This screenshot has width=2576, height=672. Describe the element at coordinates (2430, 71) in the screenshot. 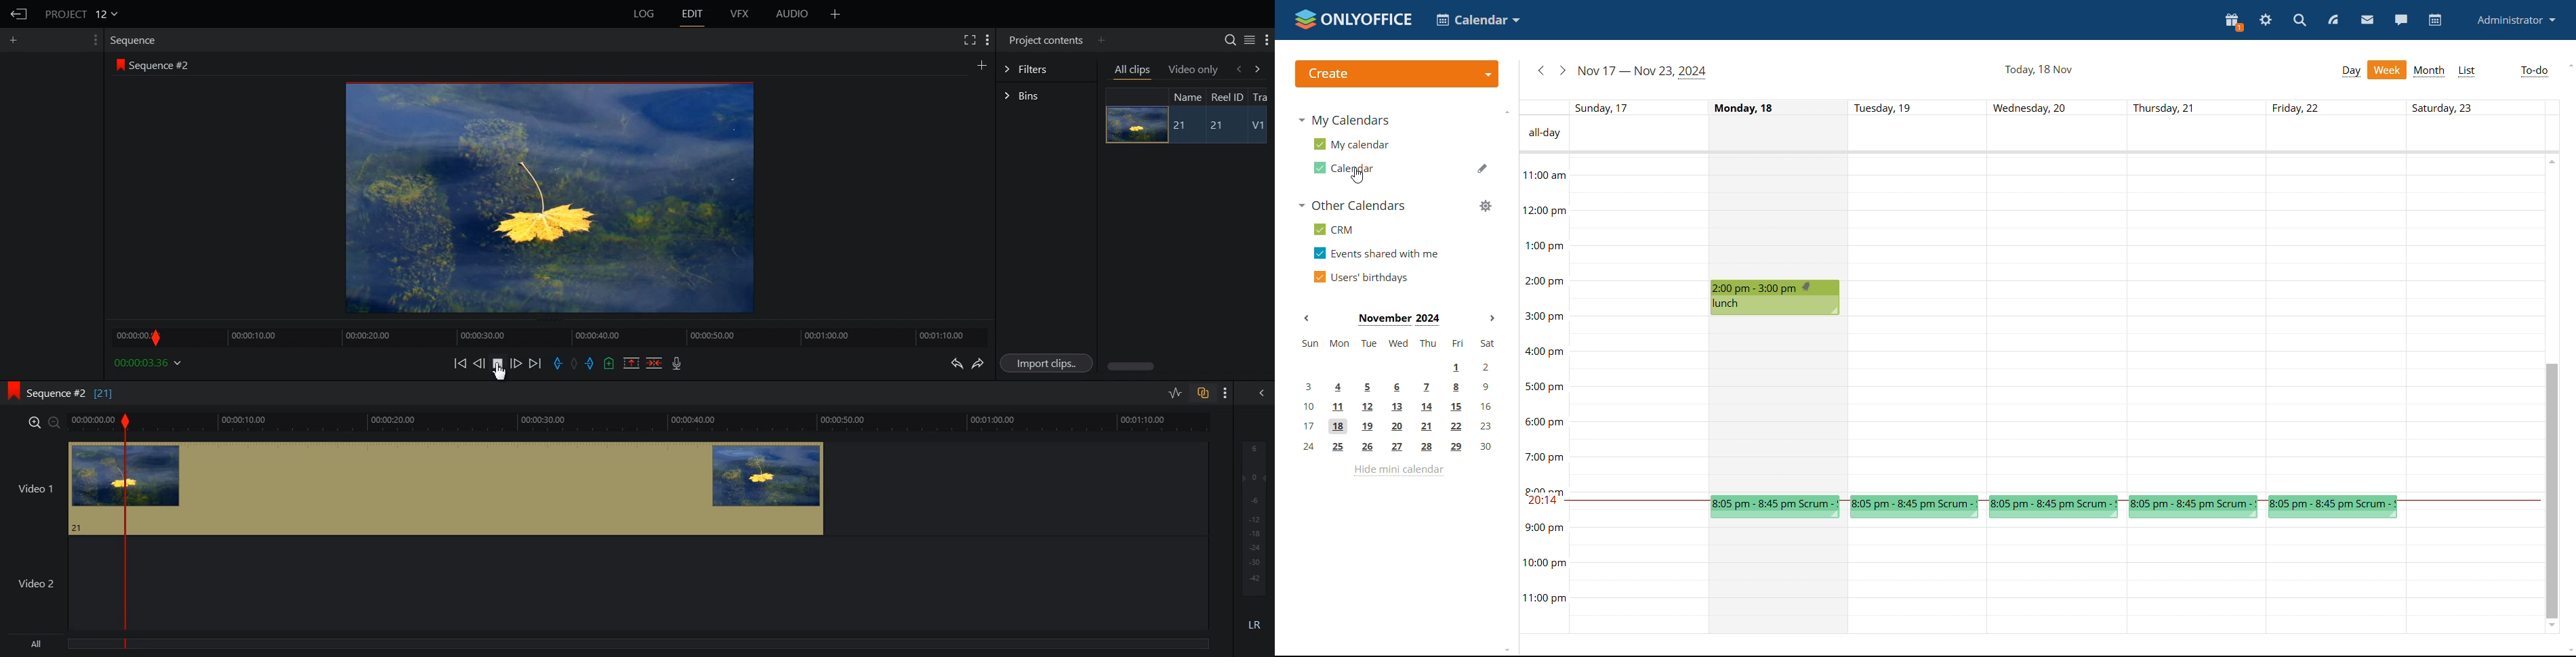

I see `month view` at that location.